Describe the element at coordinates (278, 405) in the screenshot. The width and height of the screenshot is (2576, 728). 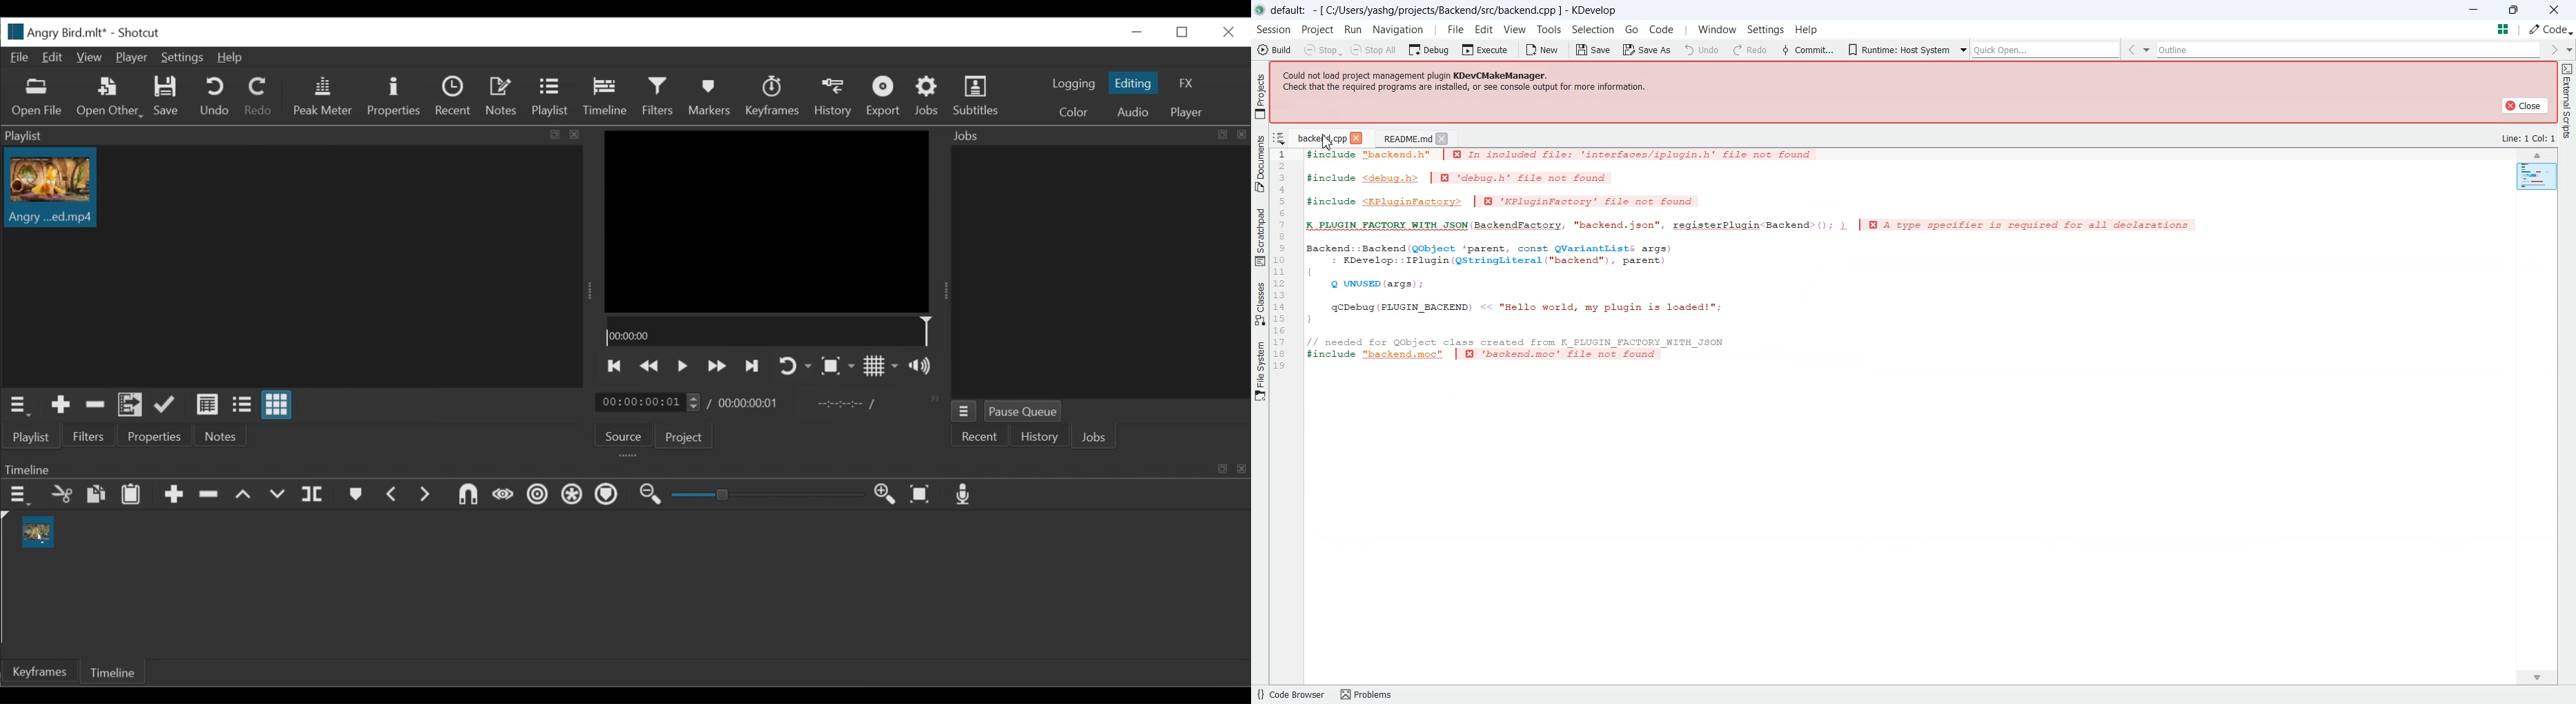
I see `View as icons` at that location.